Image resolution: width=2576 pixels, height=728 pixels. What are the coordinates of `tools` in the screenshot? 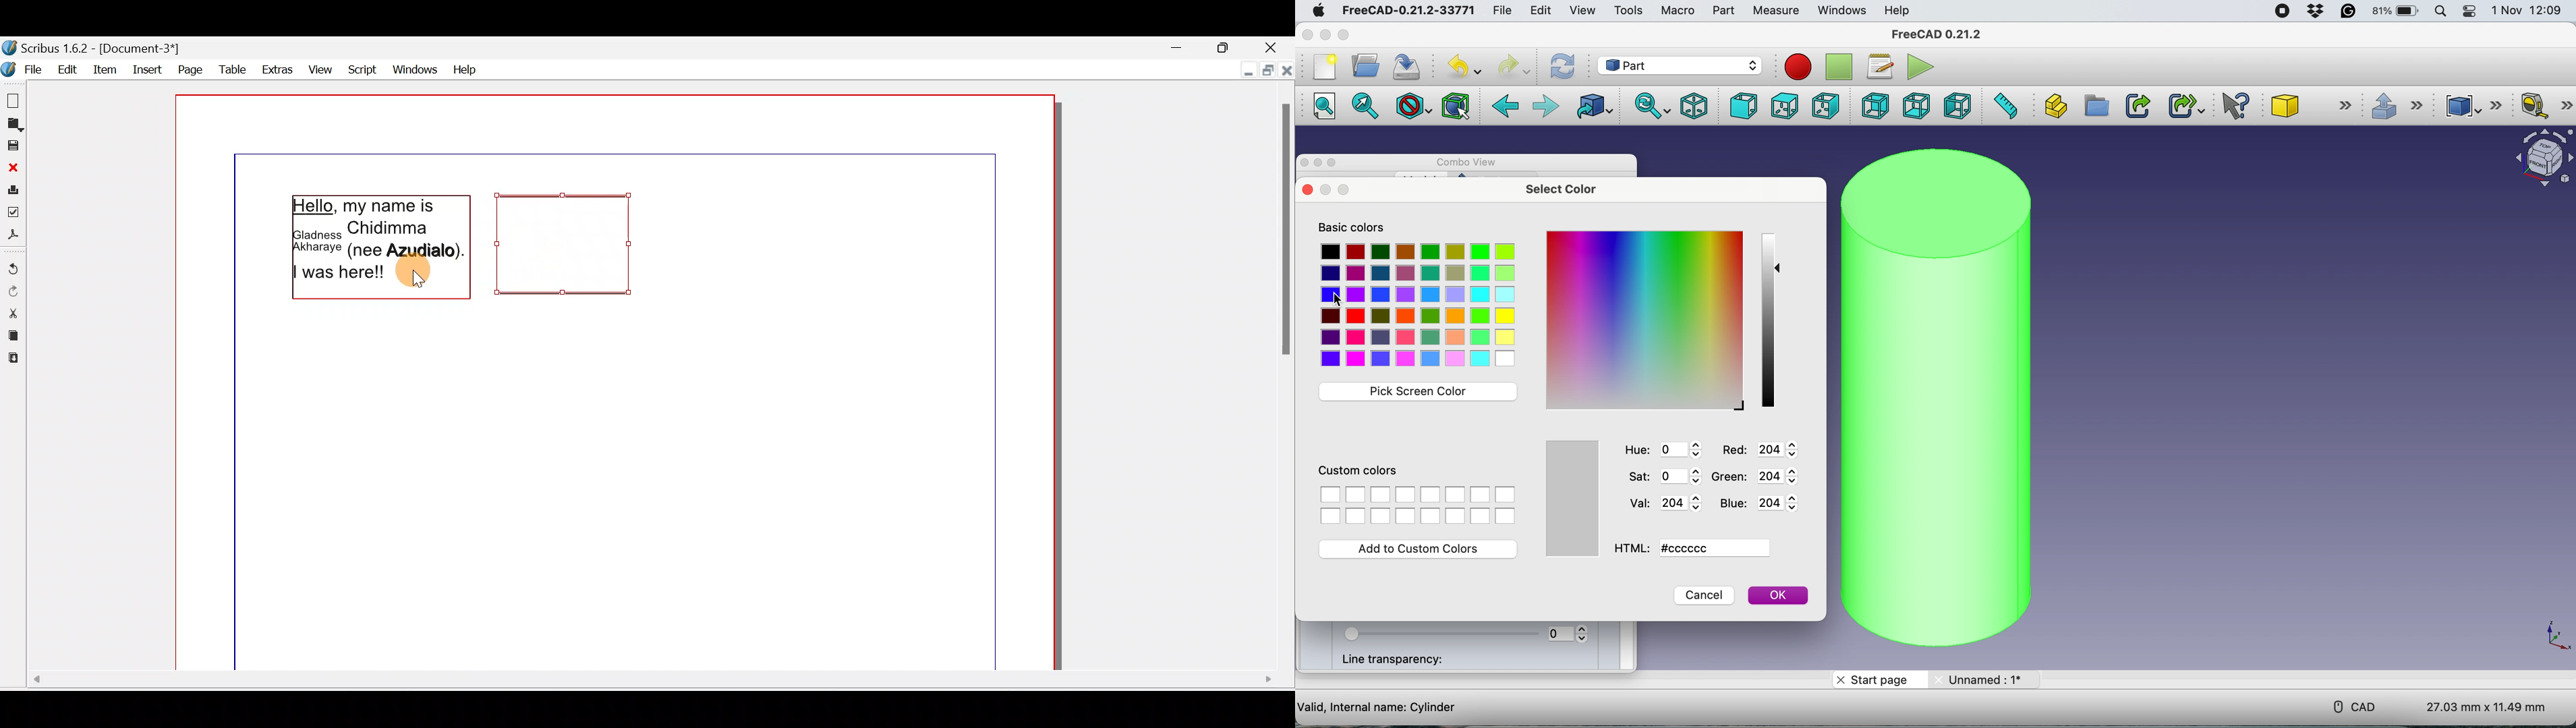 It's located at (1632, 10).